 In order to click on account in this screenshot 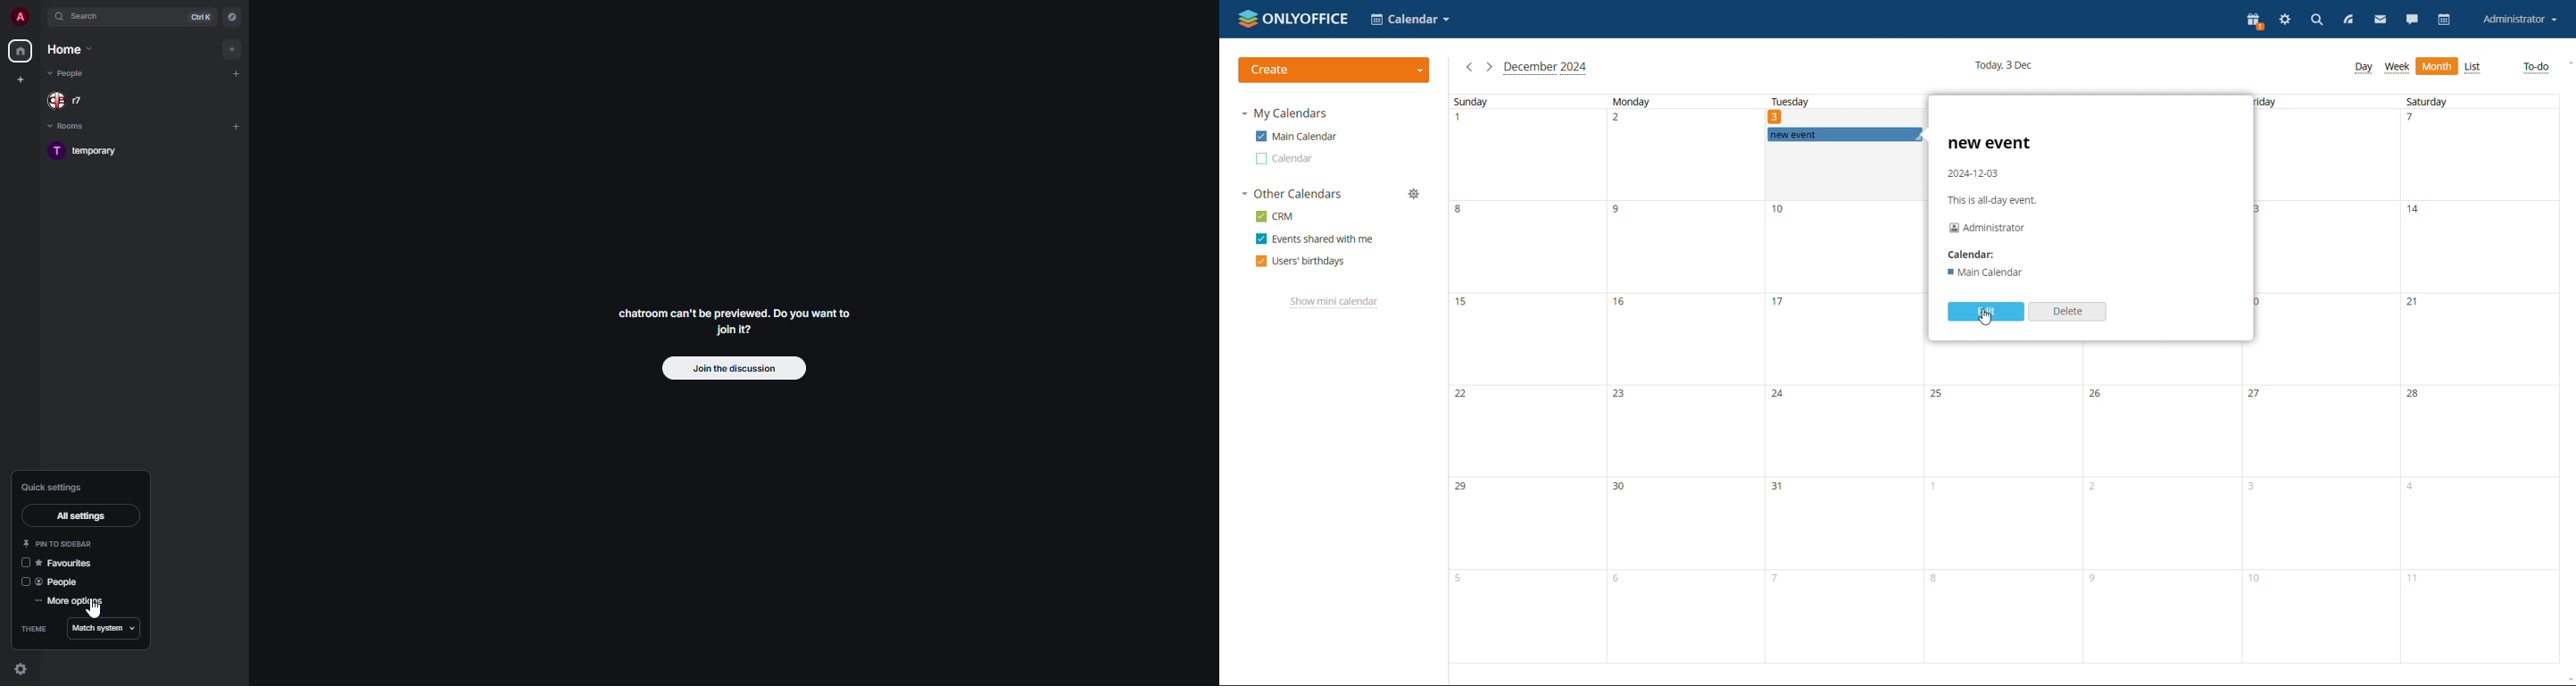, I will do `click(2521, 20)`.